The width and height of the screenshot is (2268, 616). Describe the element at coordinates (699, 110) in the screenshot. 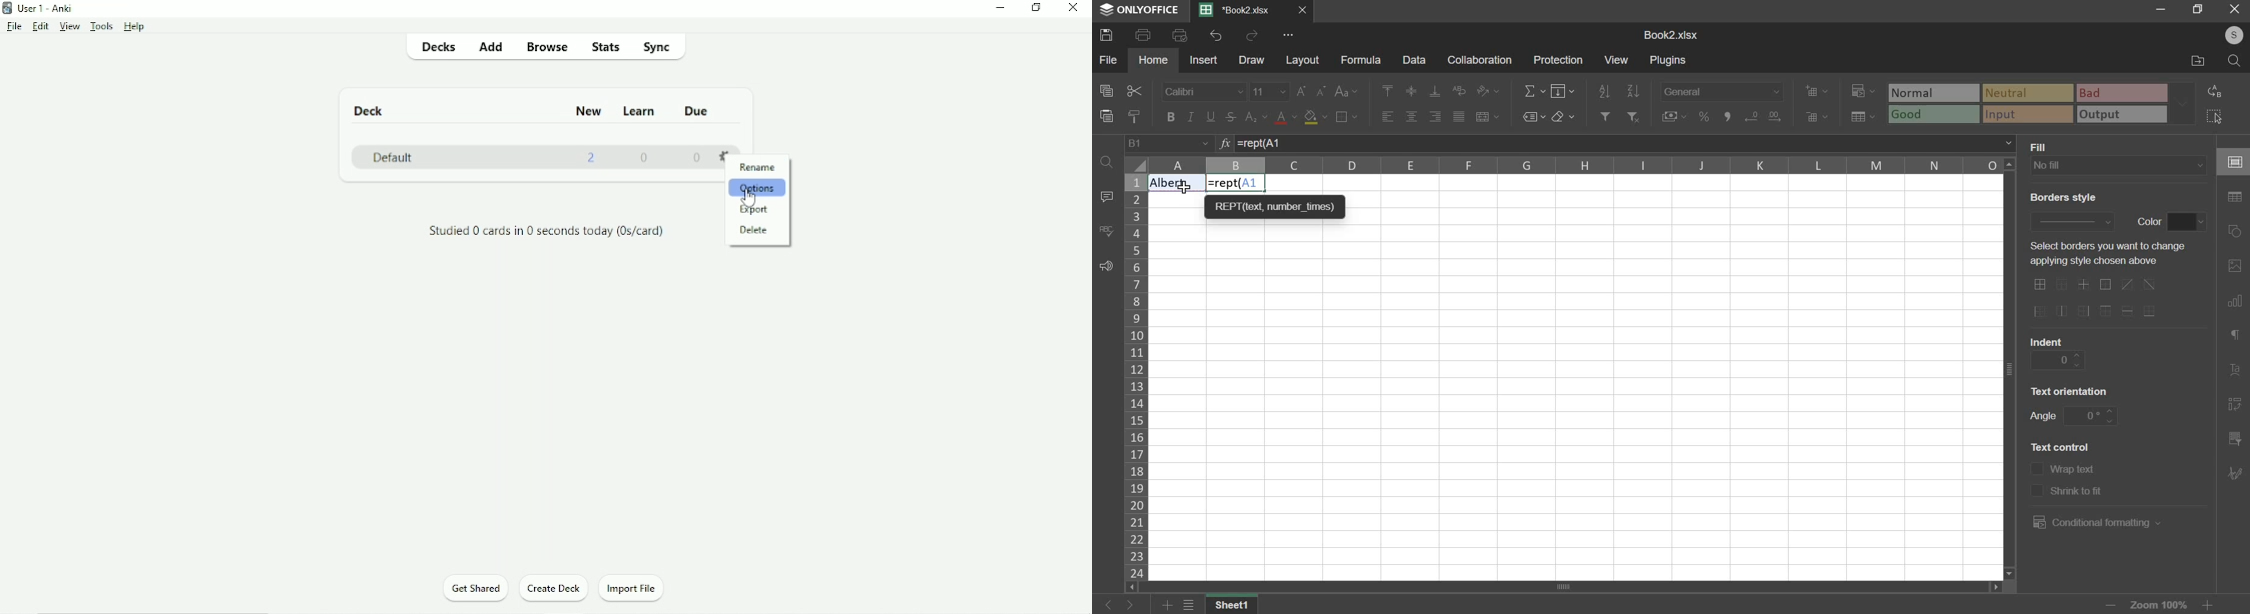

I see `Due` at that location.